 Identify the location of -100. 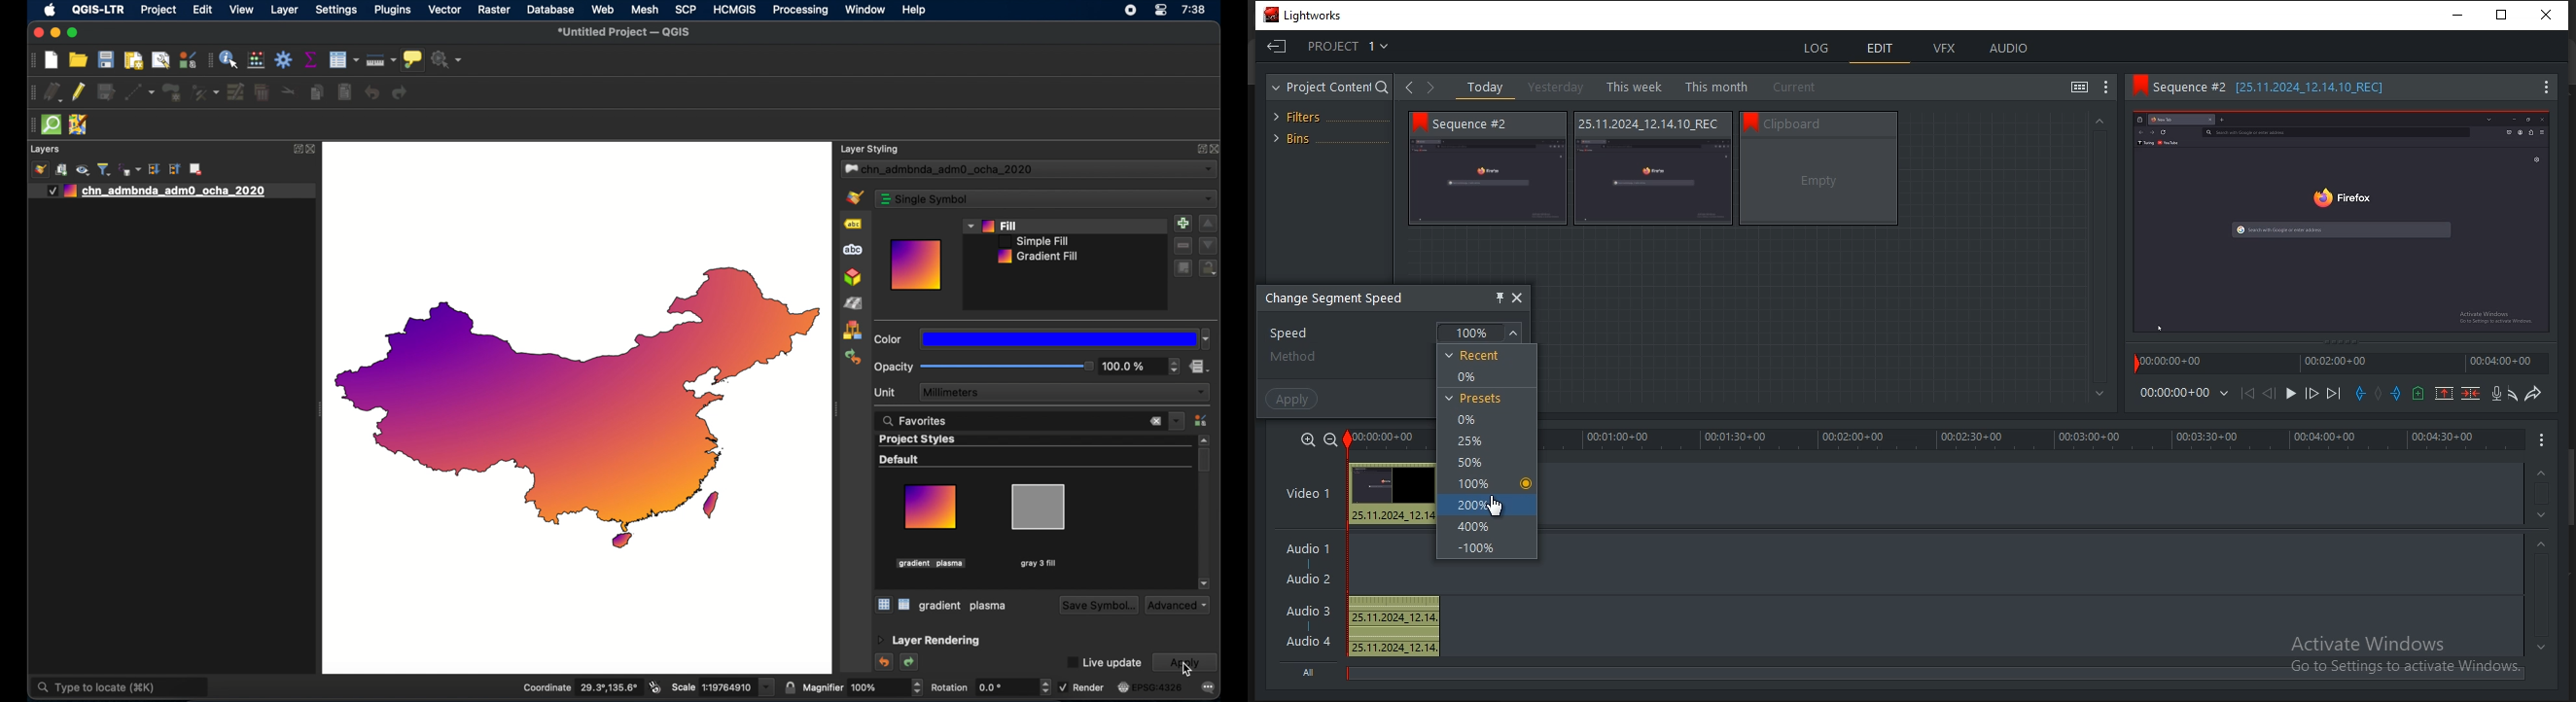
(1481, 548).